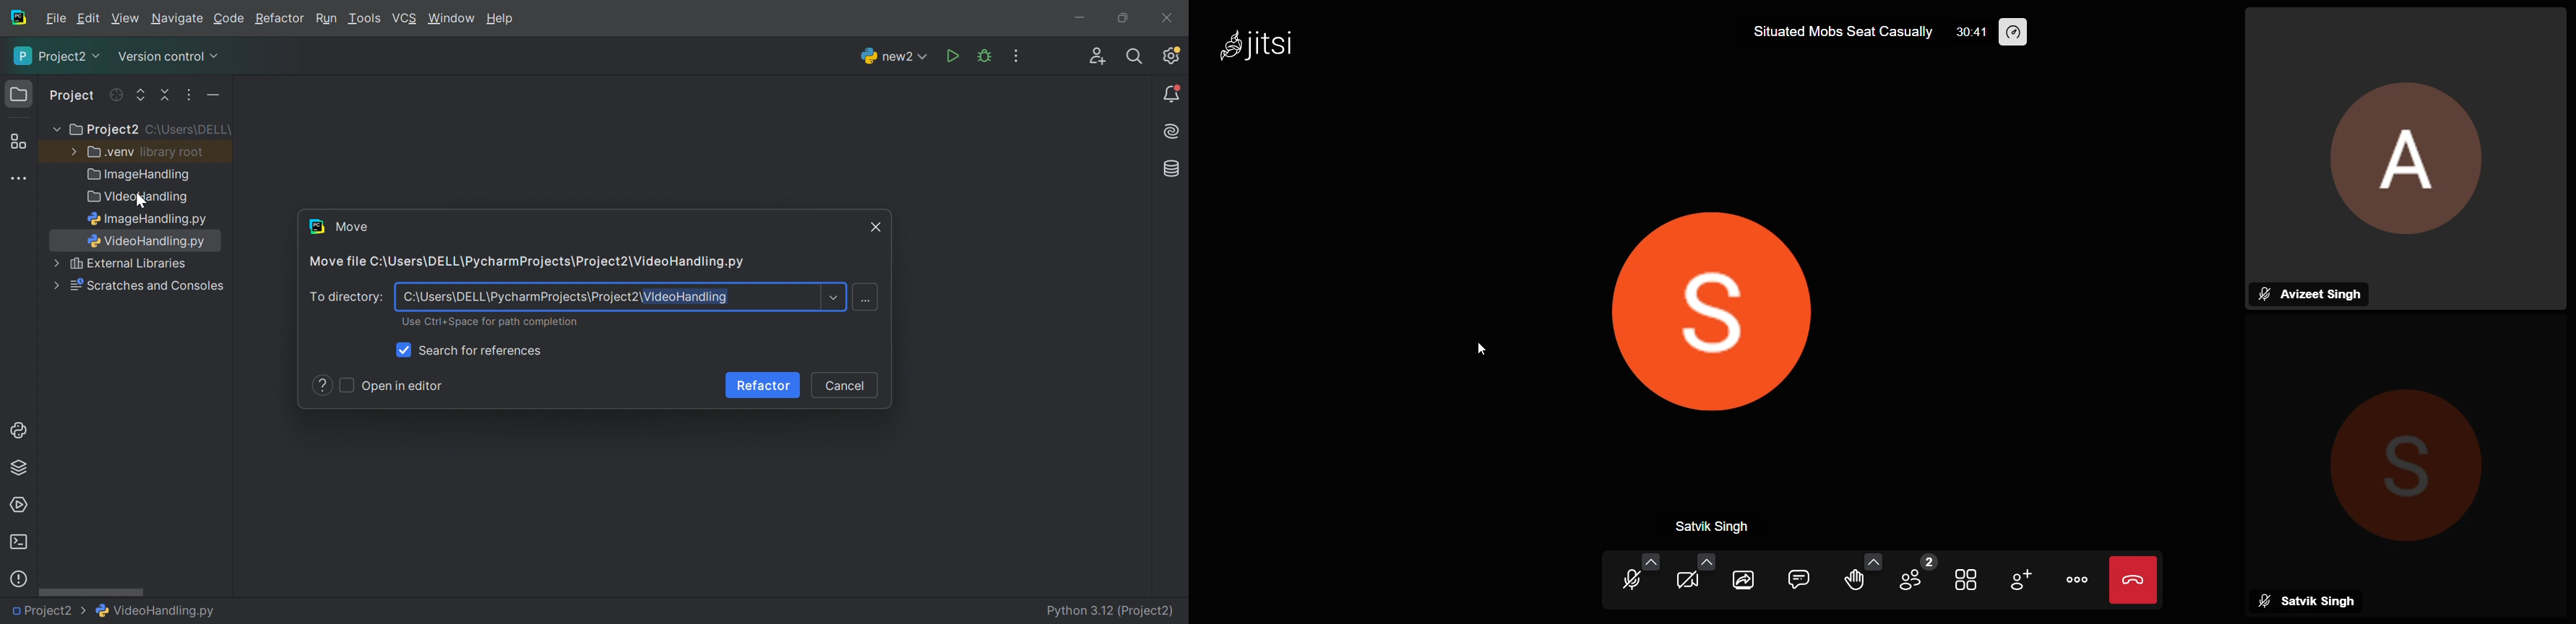 The height and width of the screenshot is (644, 2576). Describe the element at coordinates (1016, 56) in the screenshot. I see `More Actions` at that location.